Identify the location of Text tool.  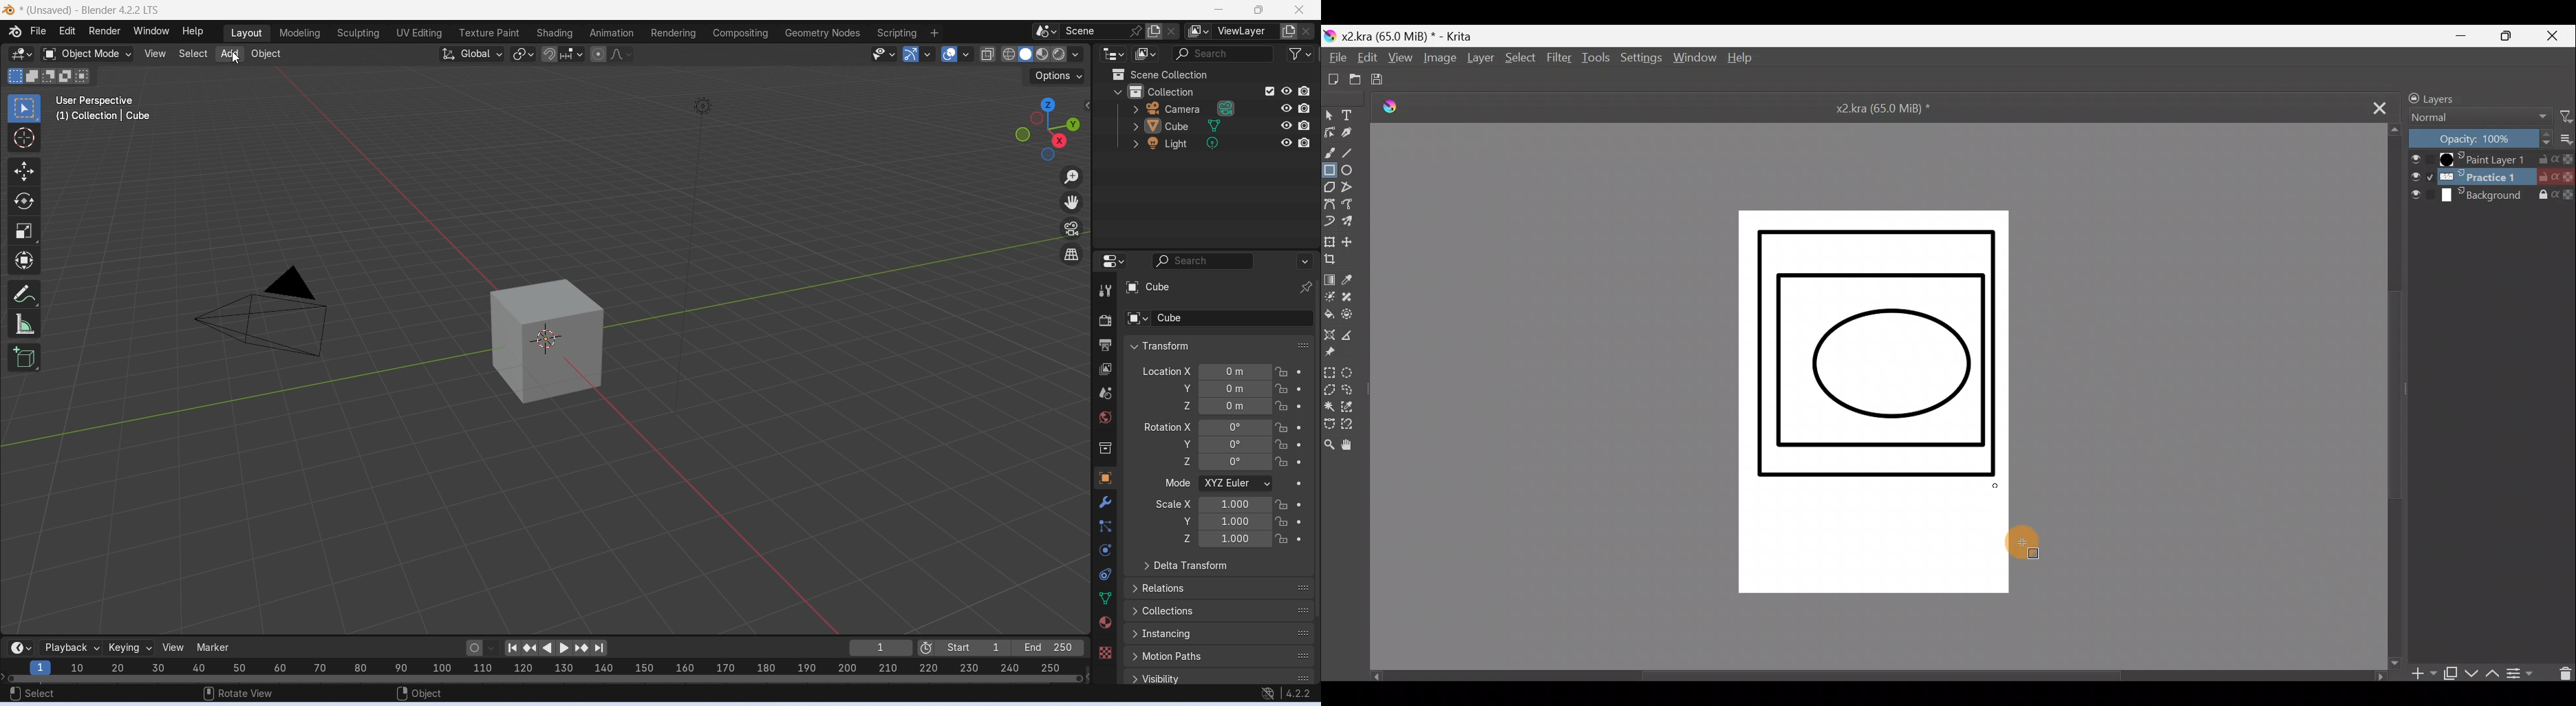
(1347, 114).